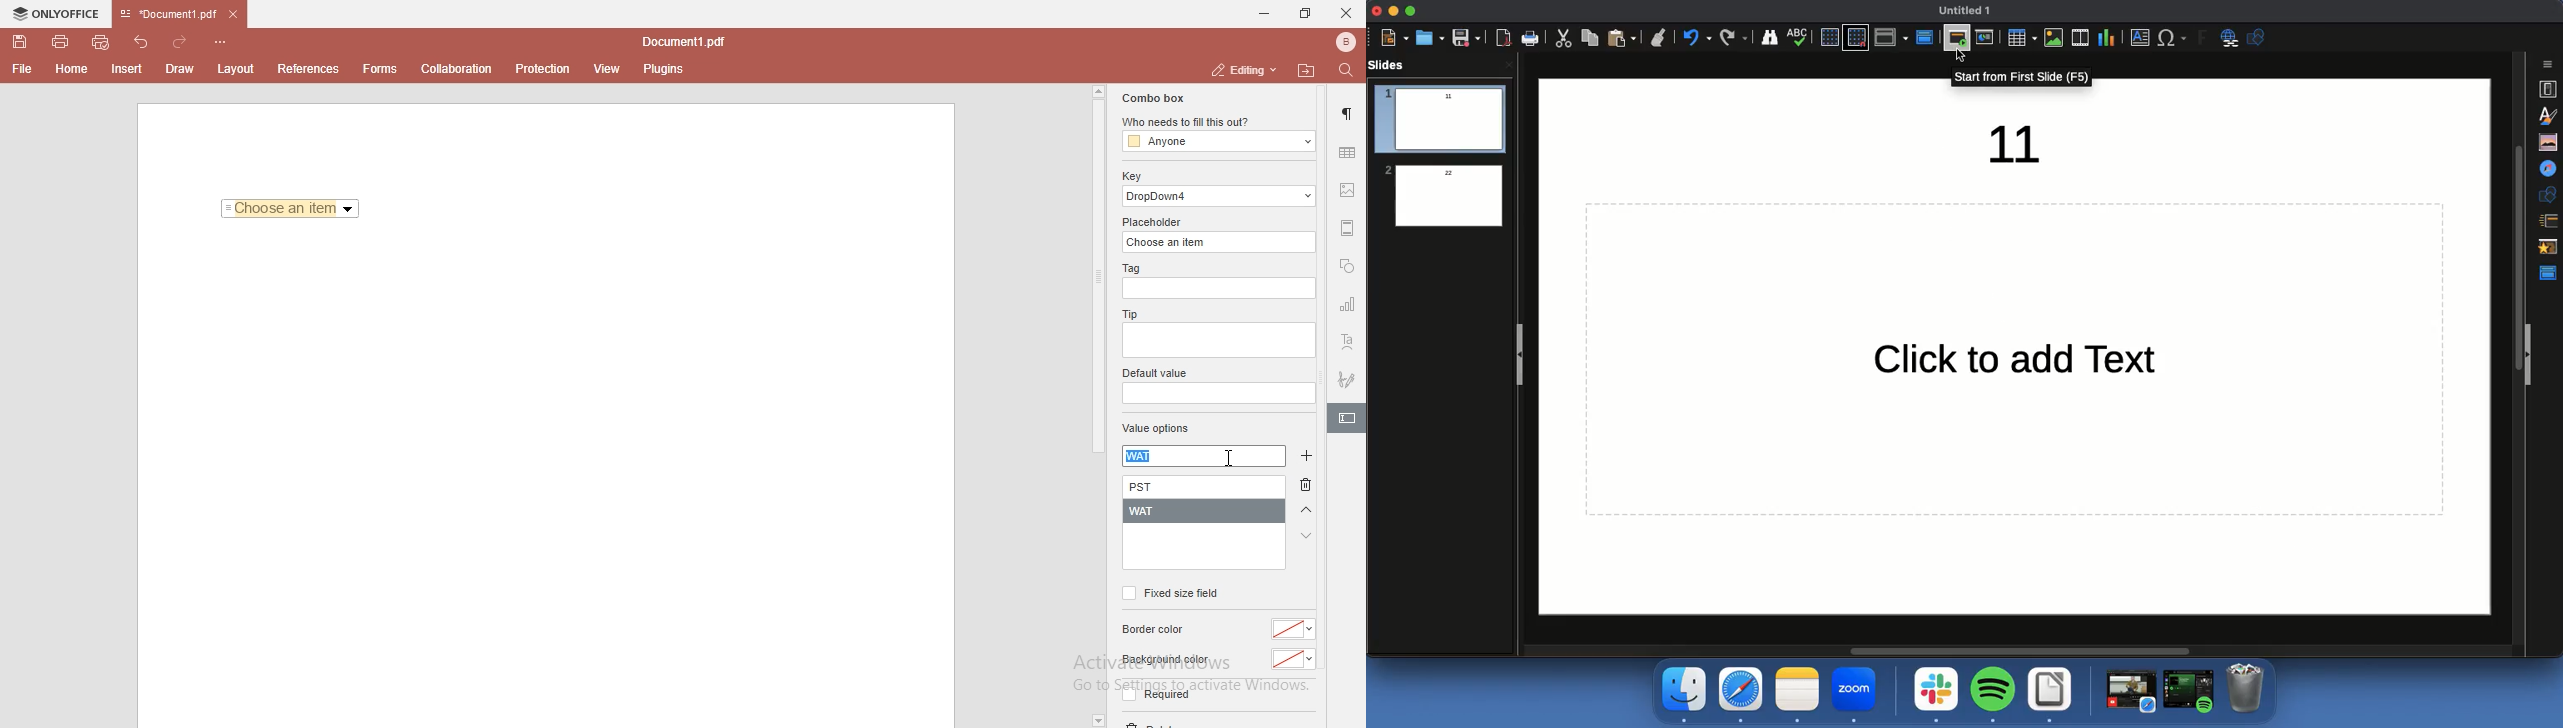 Image resolution: width=2576 pixels, height=728 pixels. What do you see at coordinates (2190, 691) in the screenshot?
I see `Spotify window` at bounding box center [2190, 691].